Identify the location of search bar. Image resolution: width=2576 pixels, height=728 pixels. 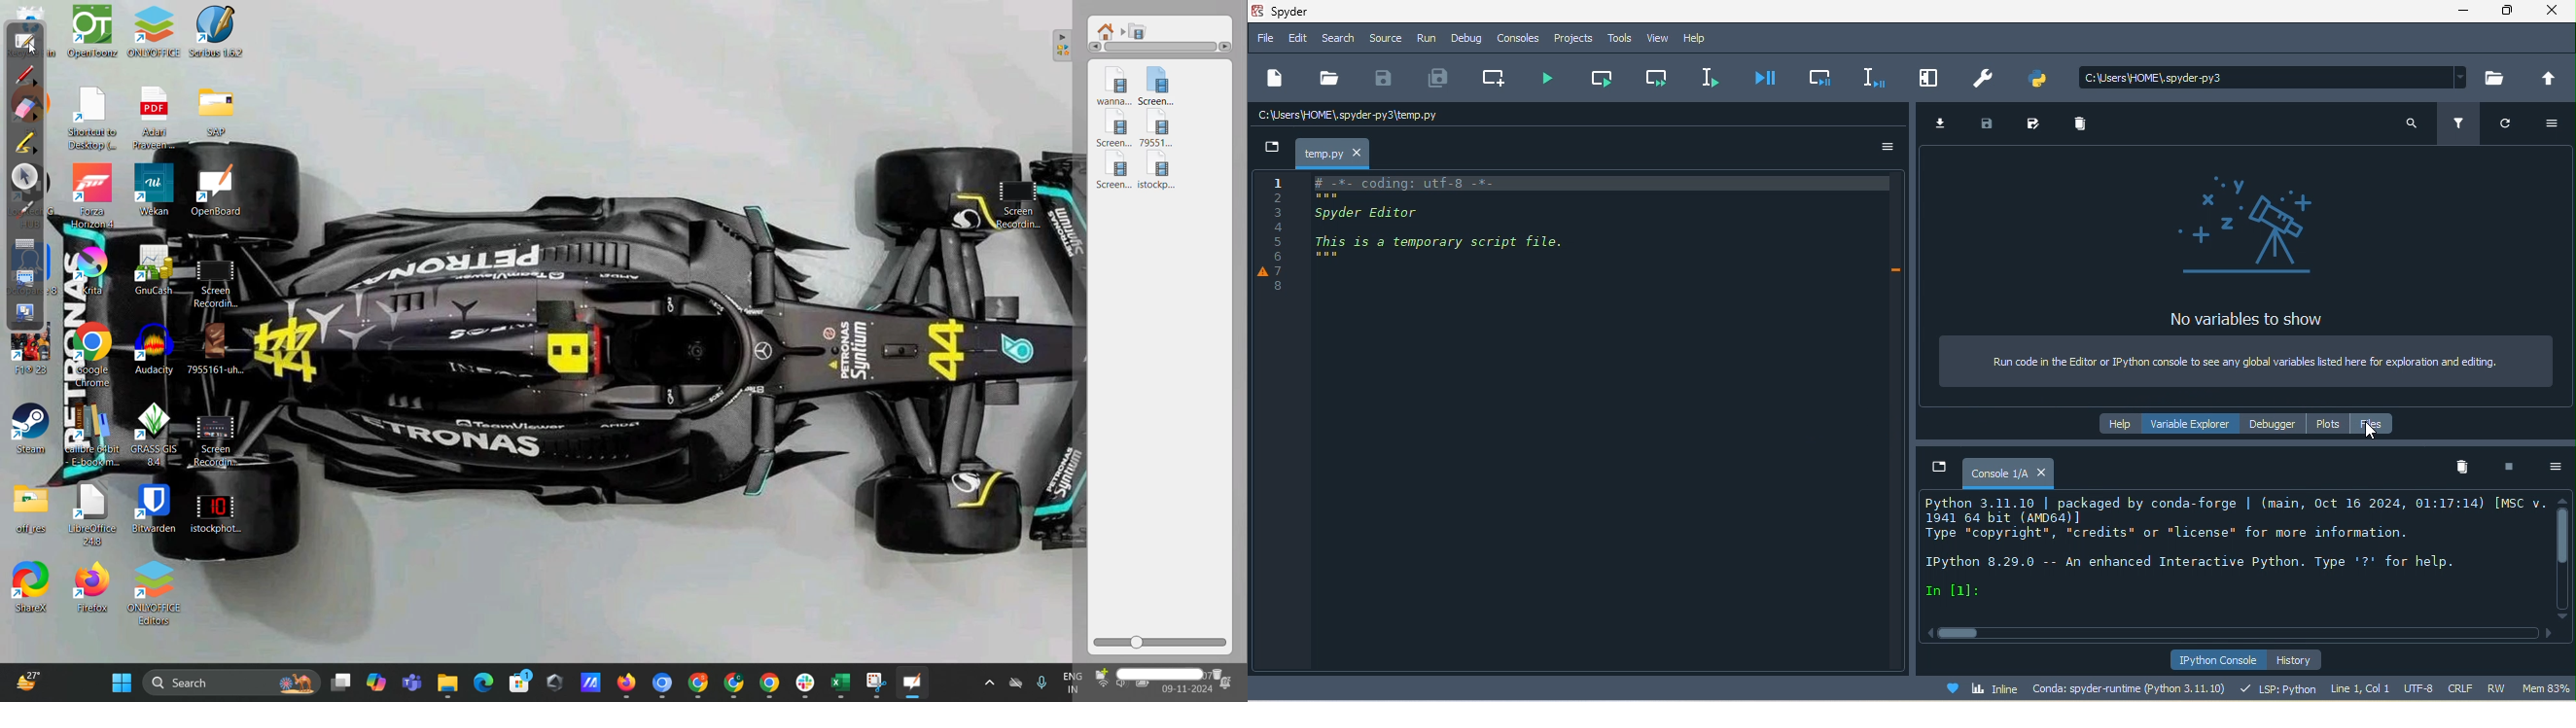
(2272, 78).